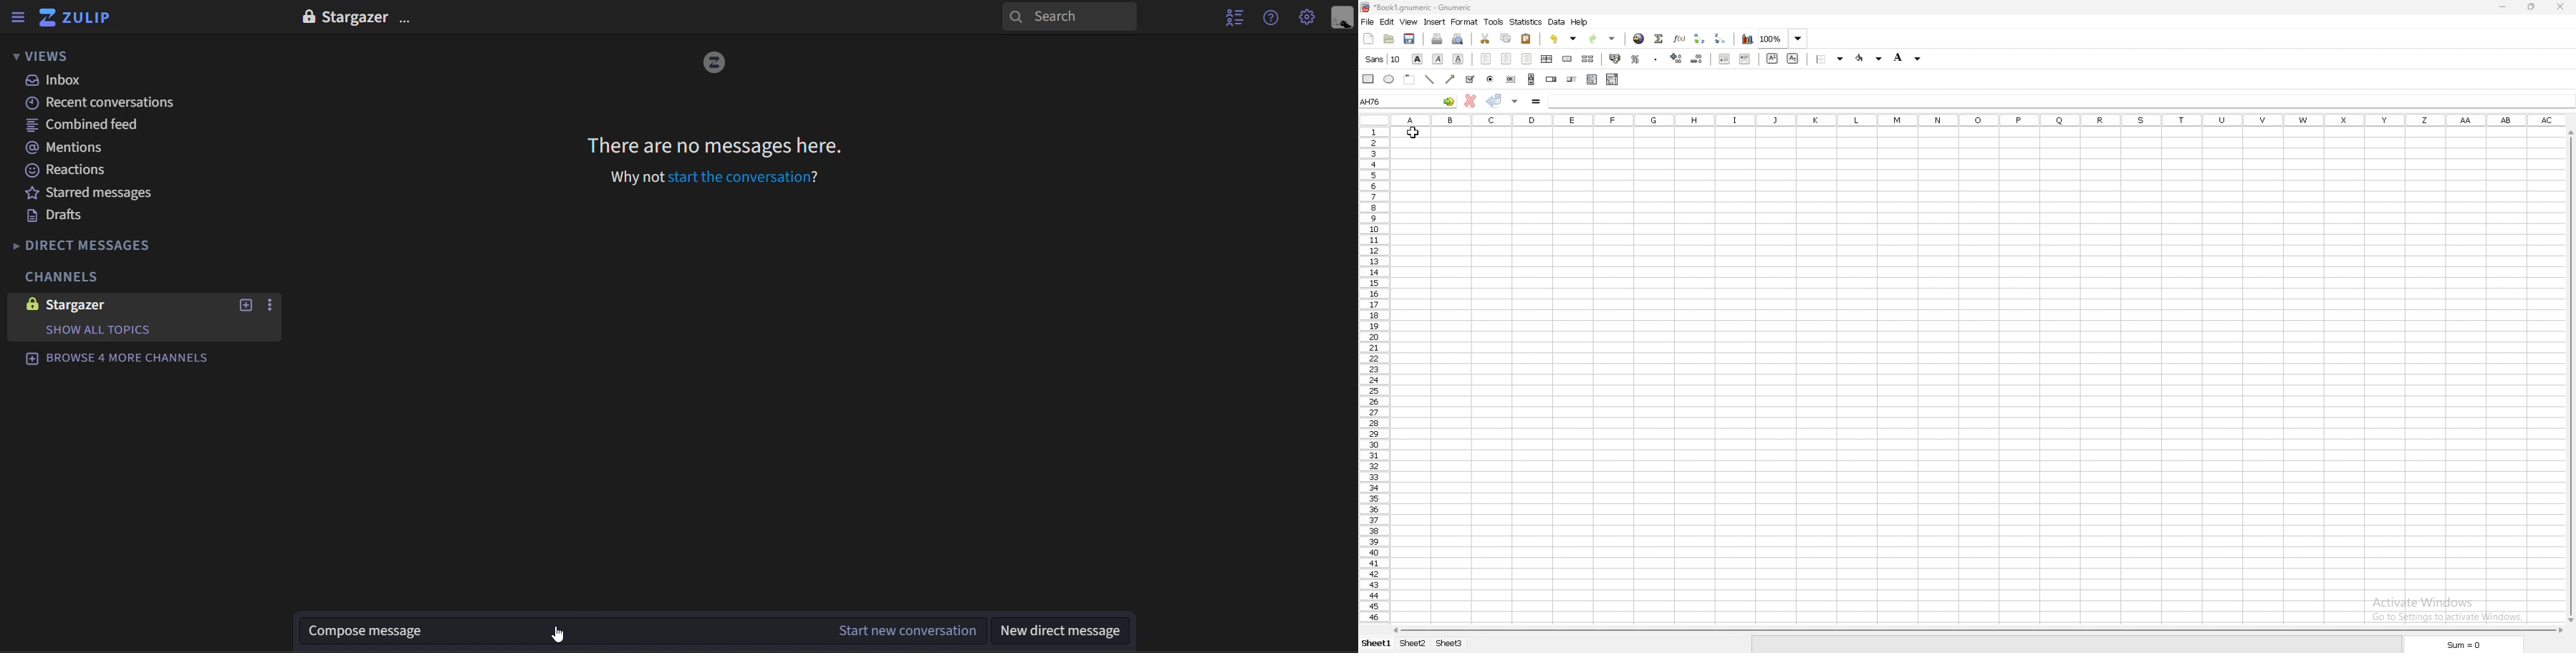  Describe the element at coordinates (1471, 79) in the screenshot. I see `checkbox` at that location.